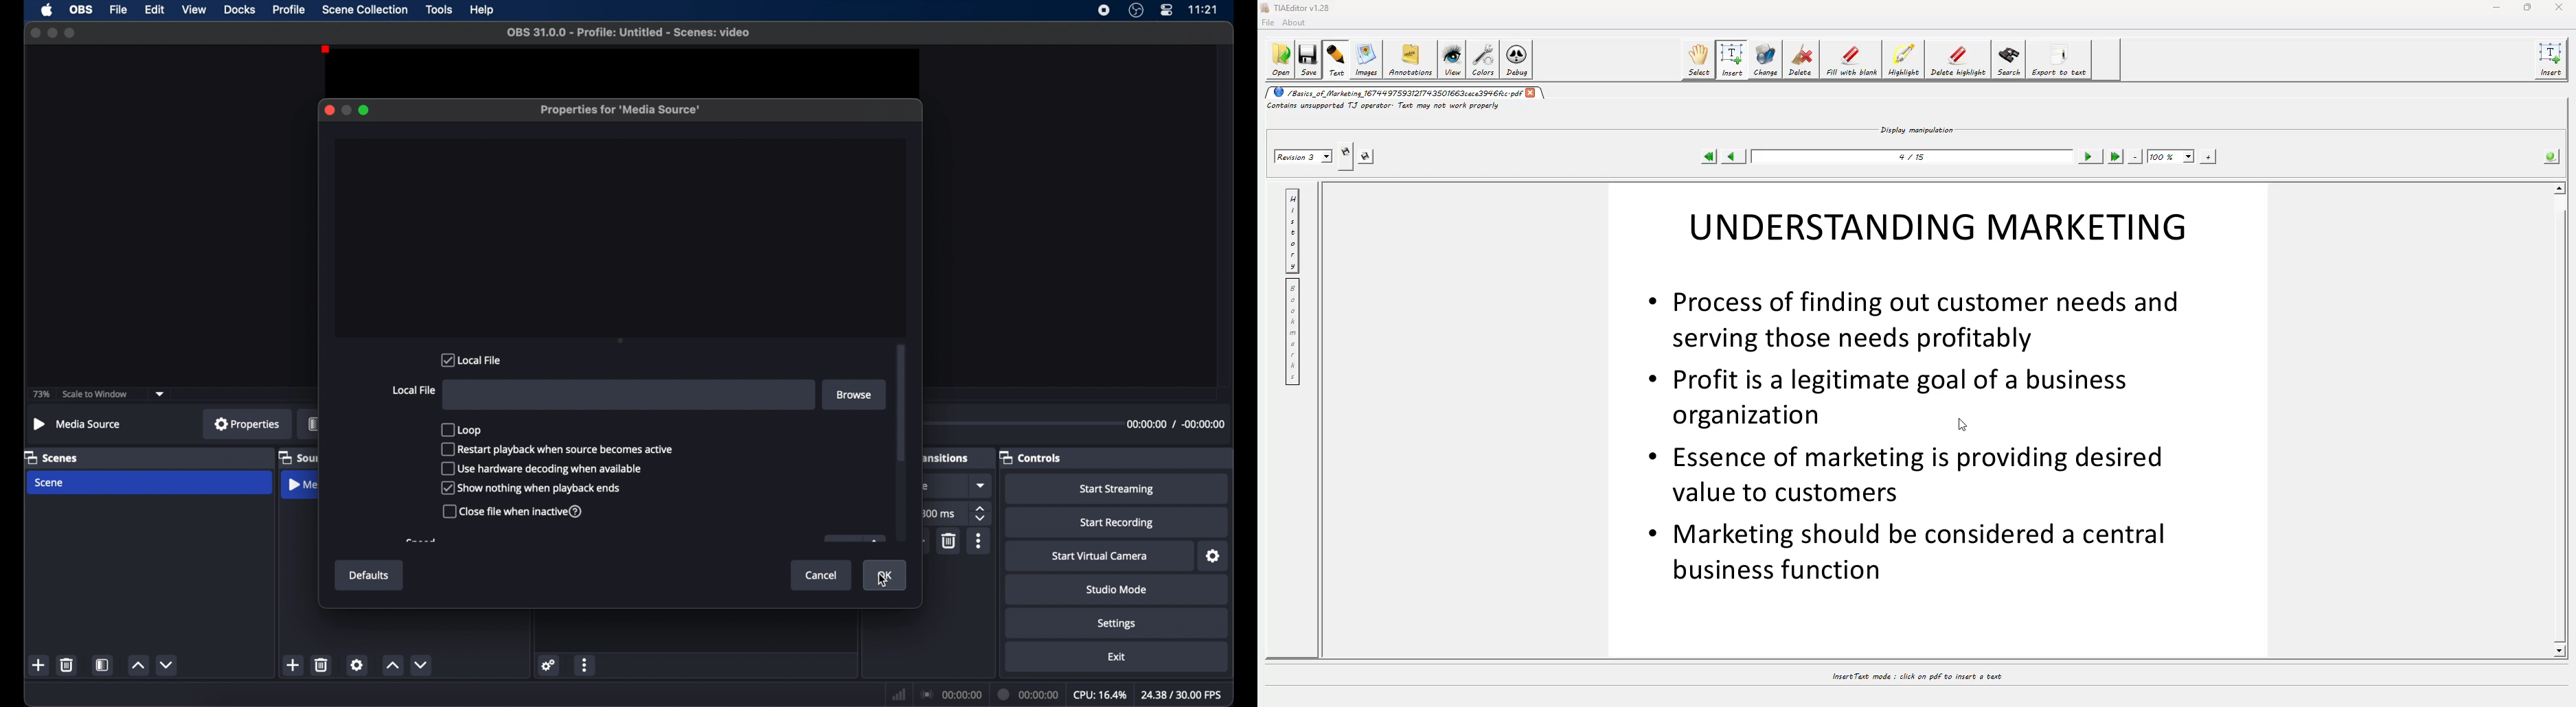 The width and height of the screenshot is (2576, 728). Describe the element at coordinates (1101, 556) in the screenshot. I see `start virtual camera` at that location.